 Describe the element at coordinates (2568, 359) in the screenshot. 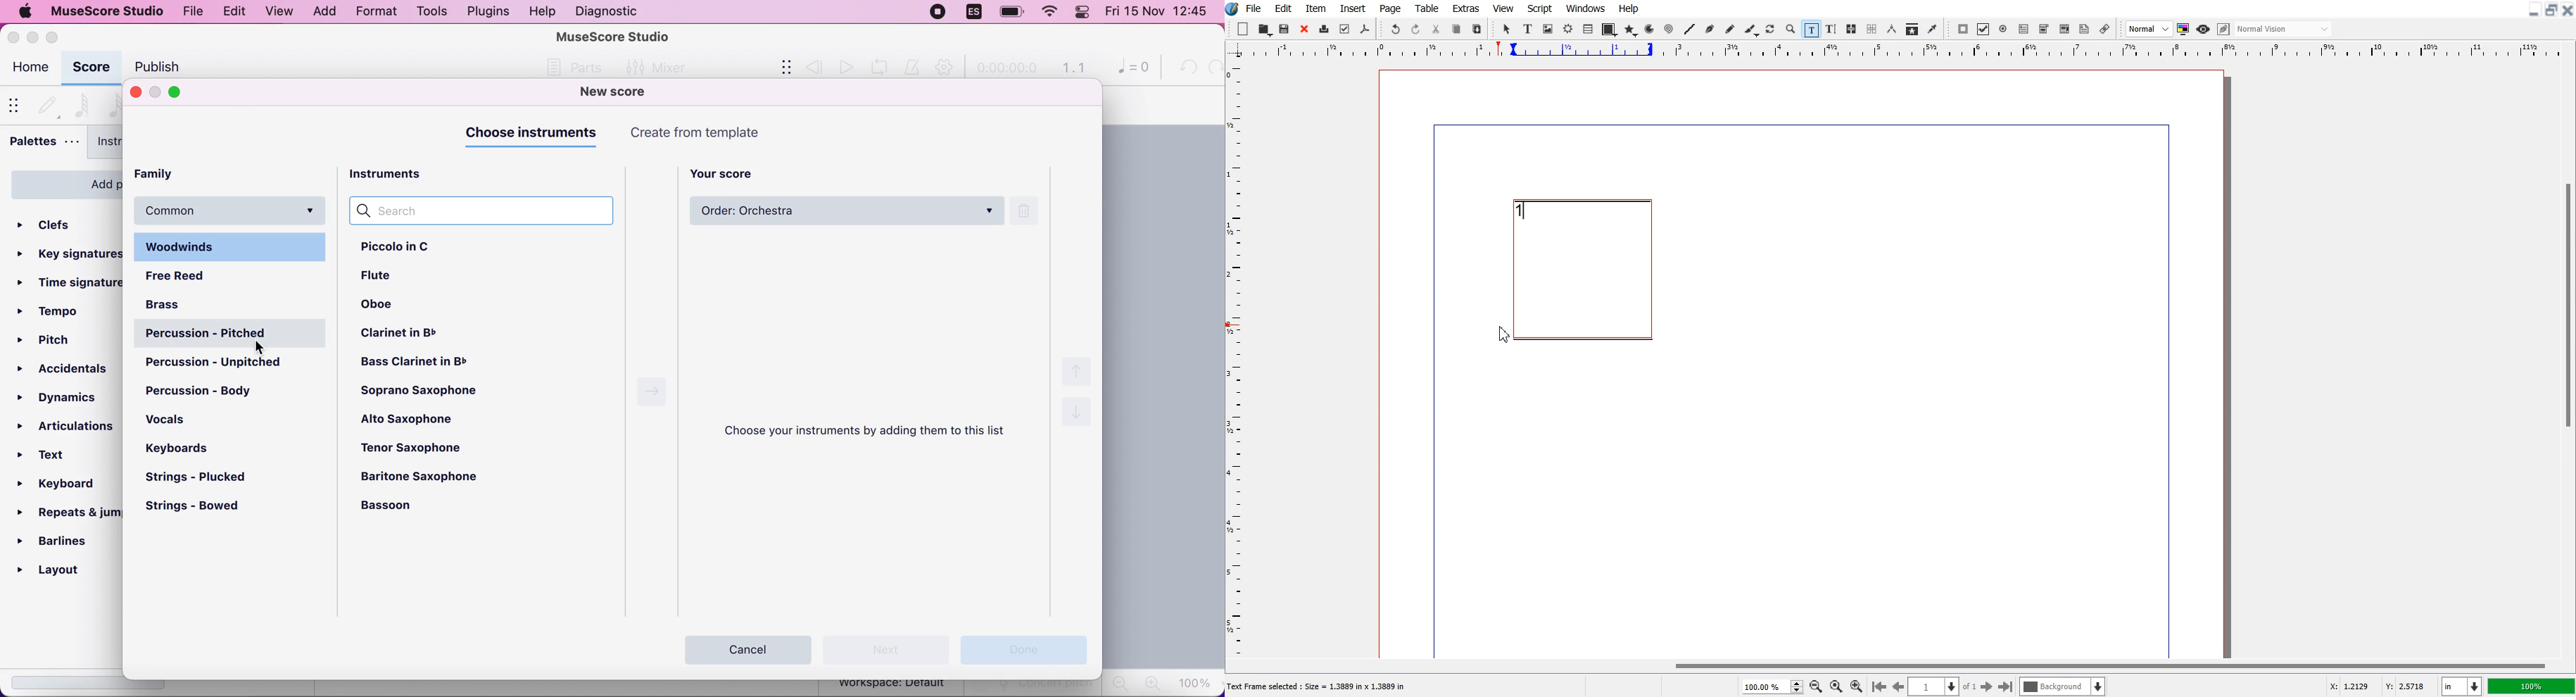

I see `Vertical Scroll bar` at that location.